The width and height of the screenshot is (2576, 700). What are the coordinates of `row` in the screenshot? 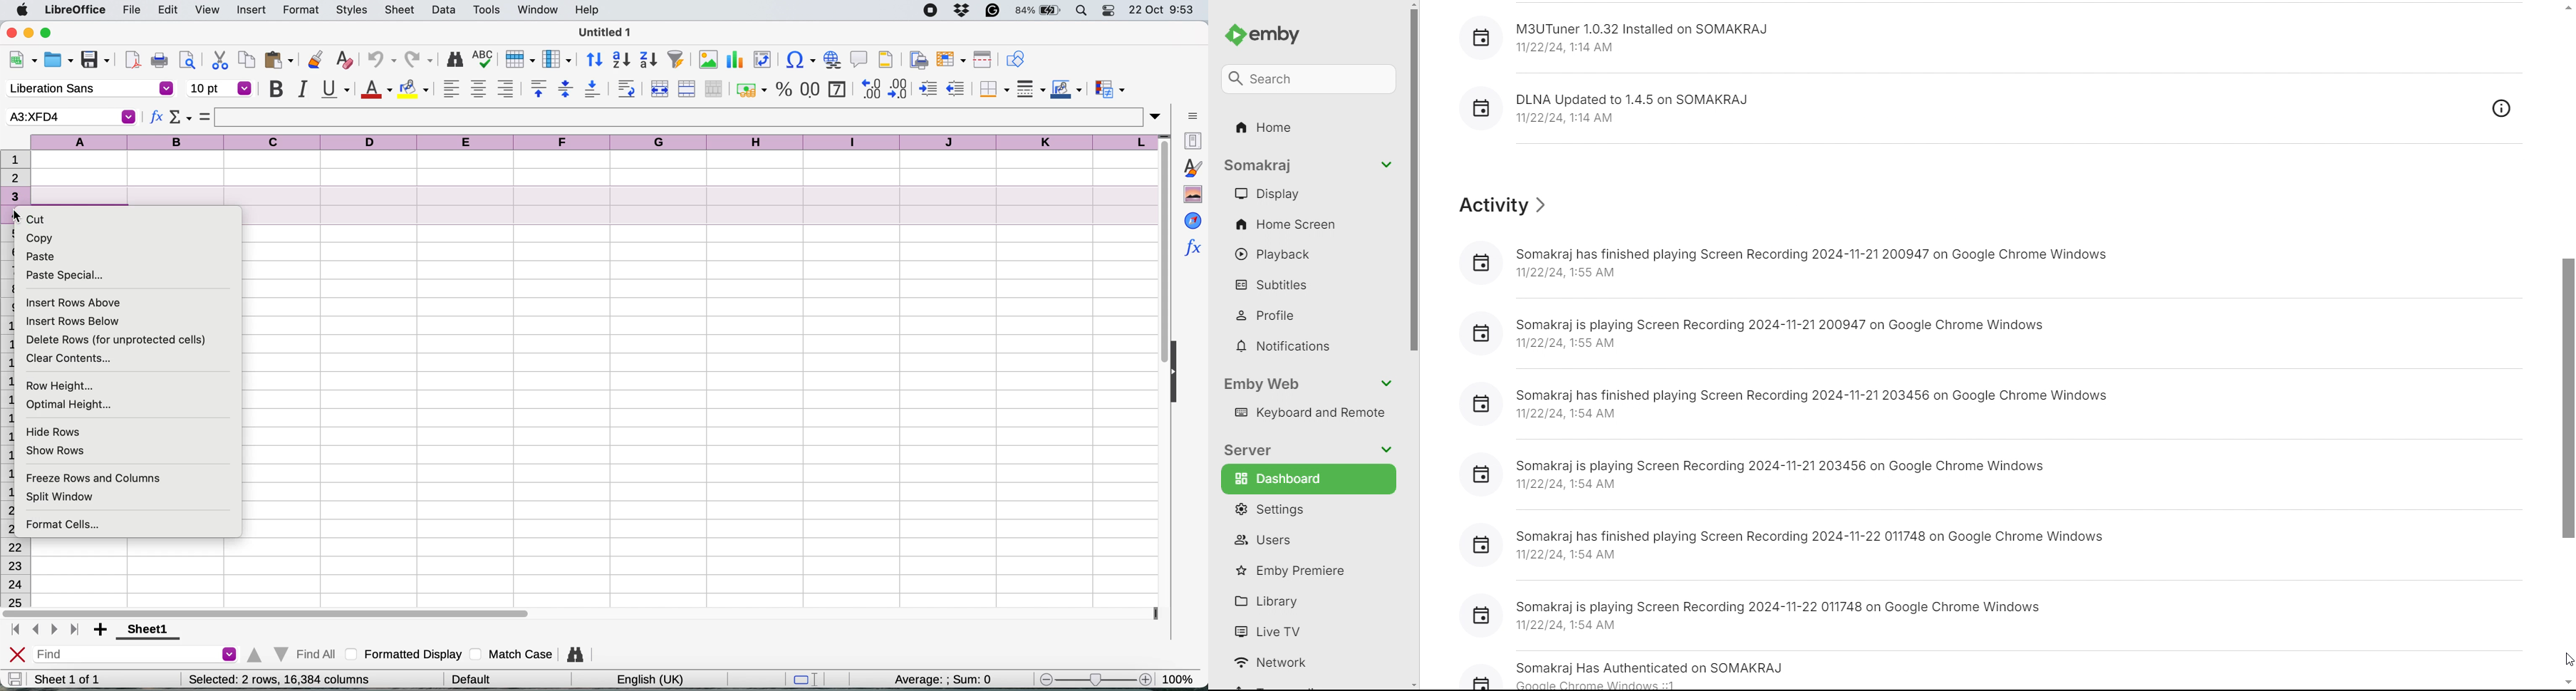 It's located at (518, 58).